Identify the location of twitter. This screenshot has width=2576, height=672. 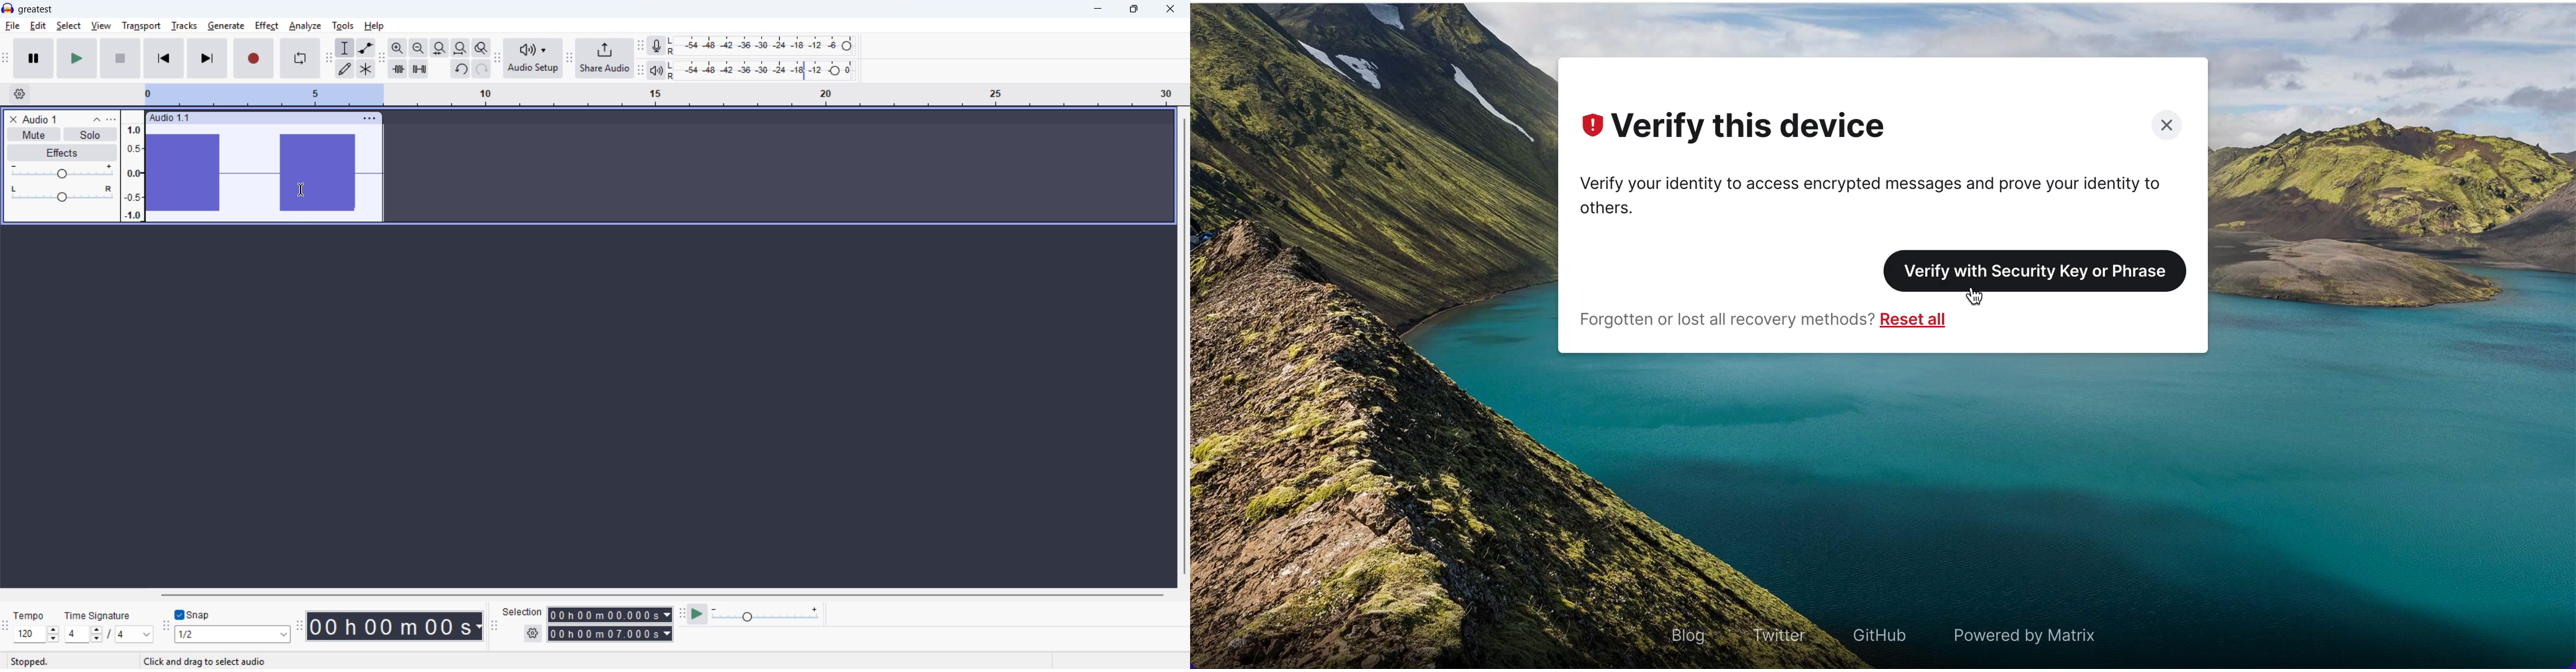
(1772, 632).